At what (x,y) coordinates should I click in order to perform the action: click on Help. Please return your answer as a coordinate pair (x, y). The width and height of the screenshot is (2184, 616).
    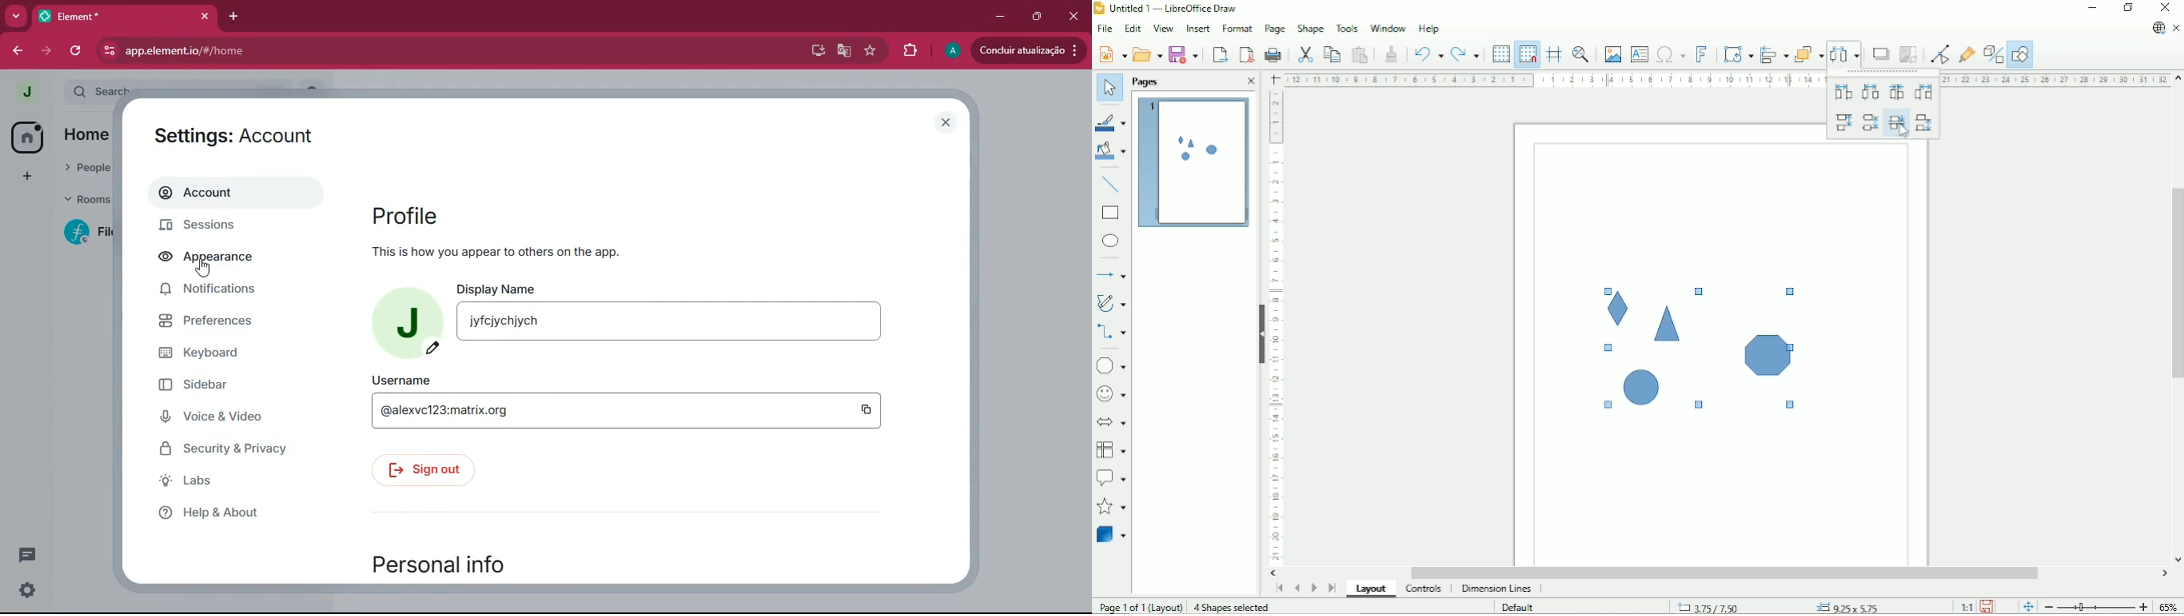
    Looking at the image, I should click on (1429, 29).